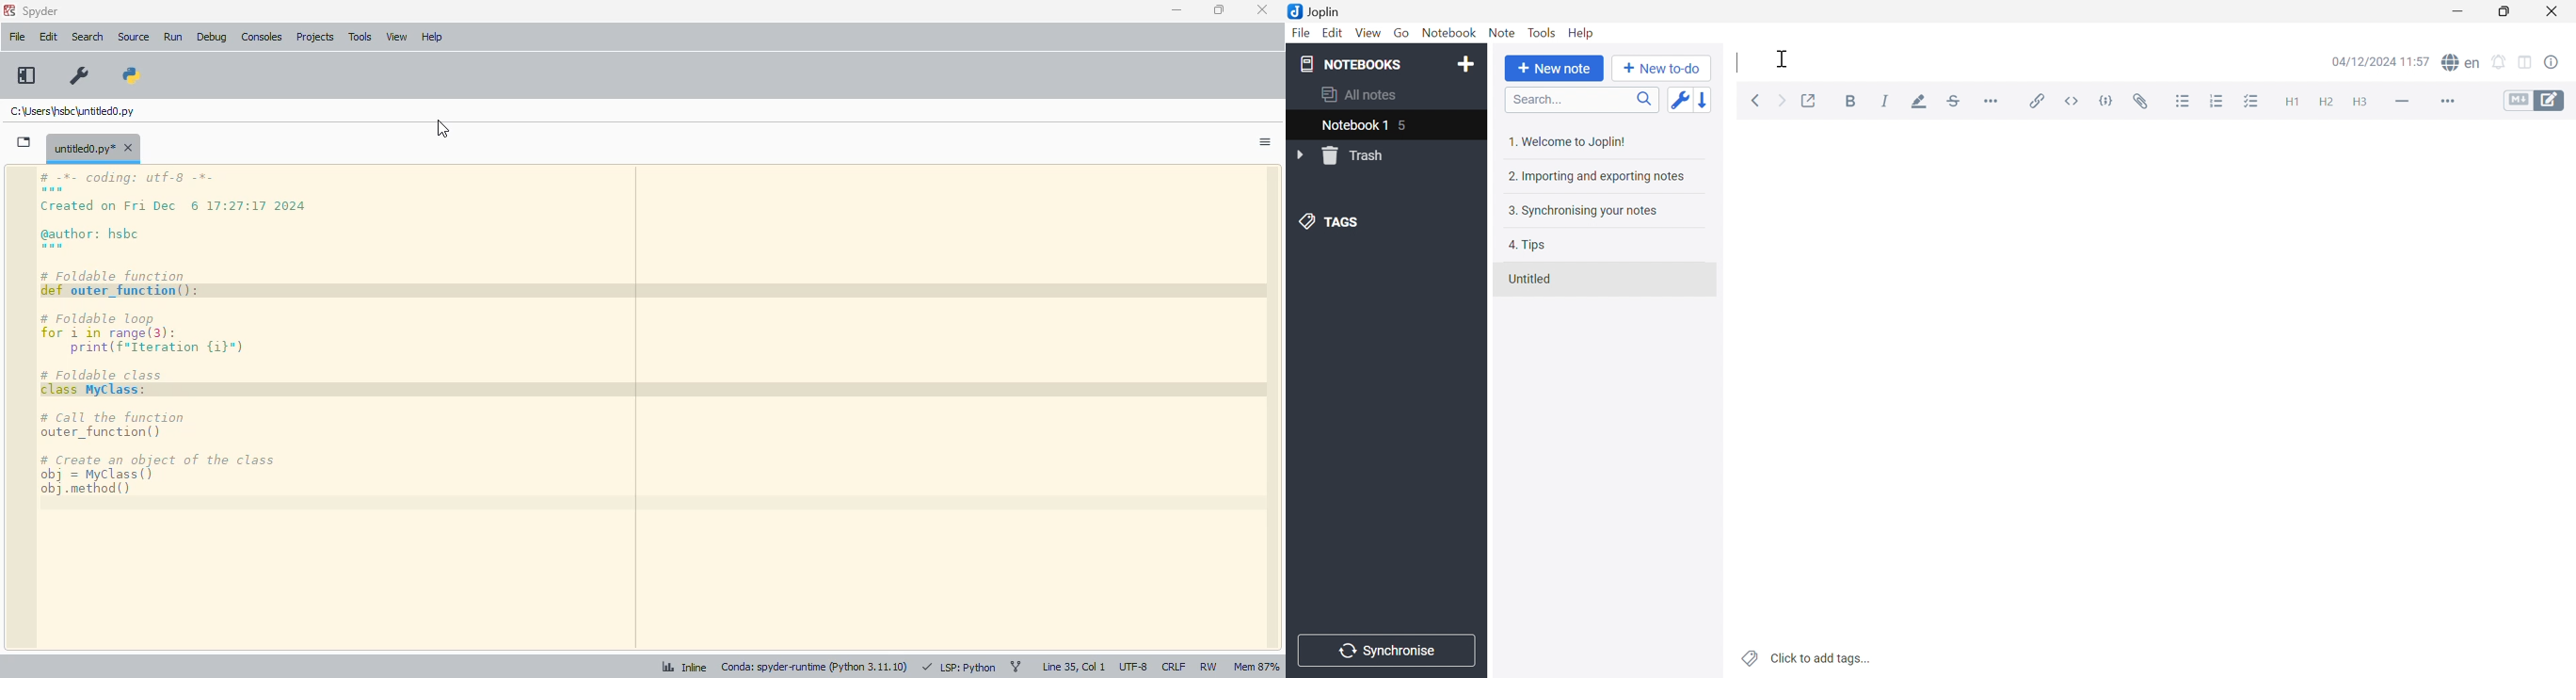  What do you see at coordinates (2450, 101) in the screenshot?
I see `More` at bounding box center [2450, 101].